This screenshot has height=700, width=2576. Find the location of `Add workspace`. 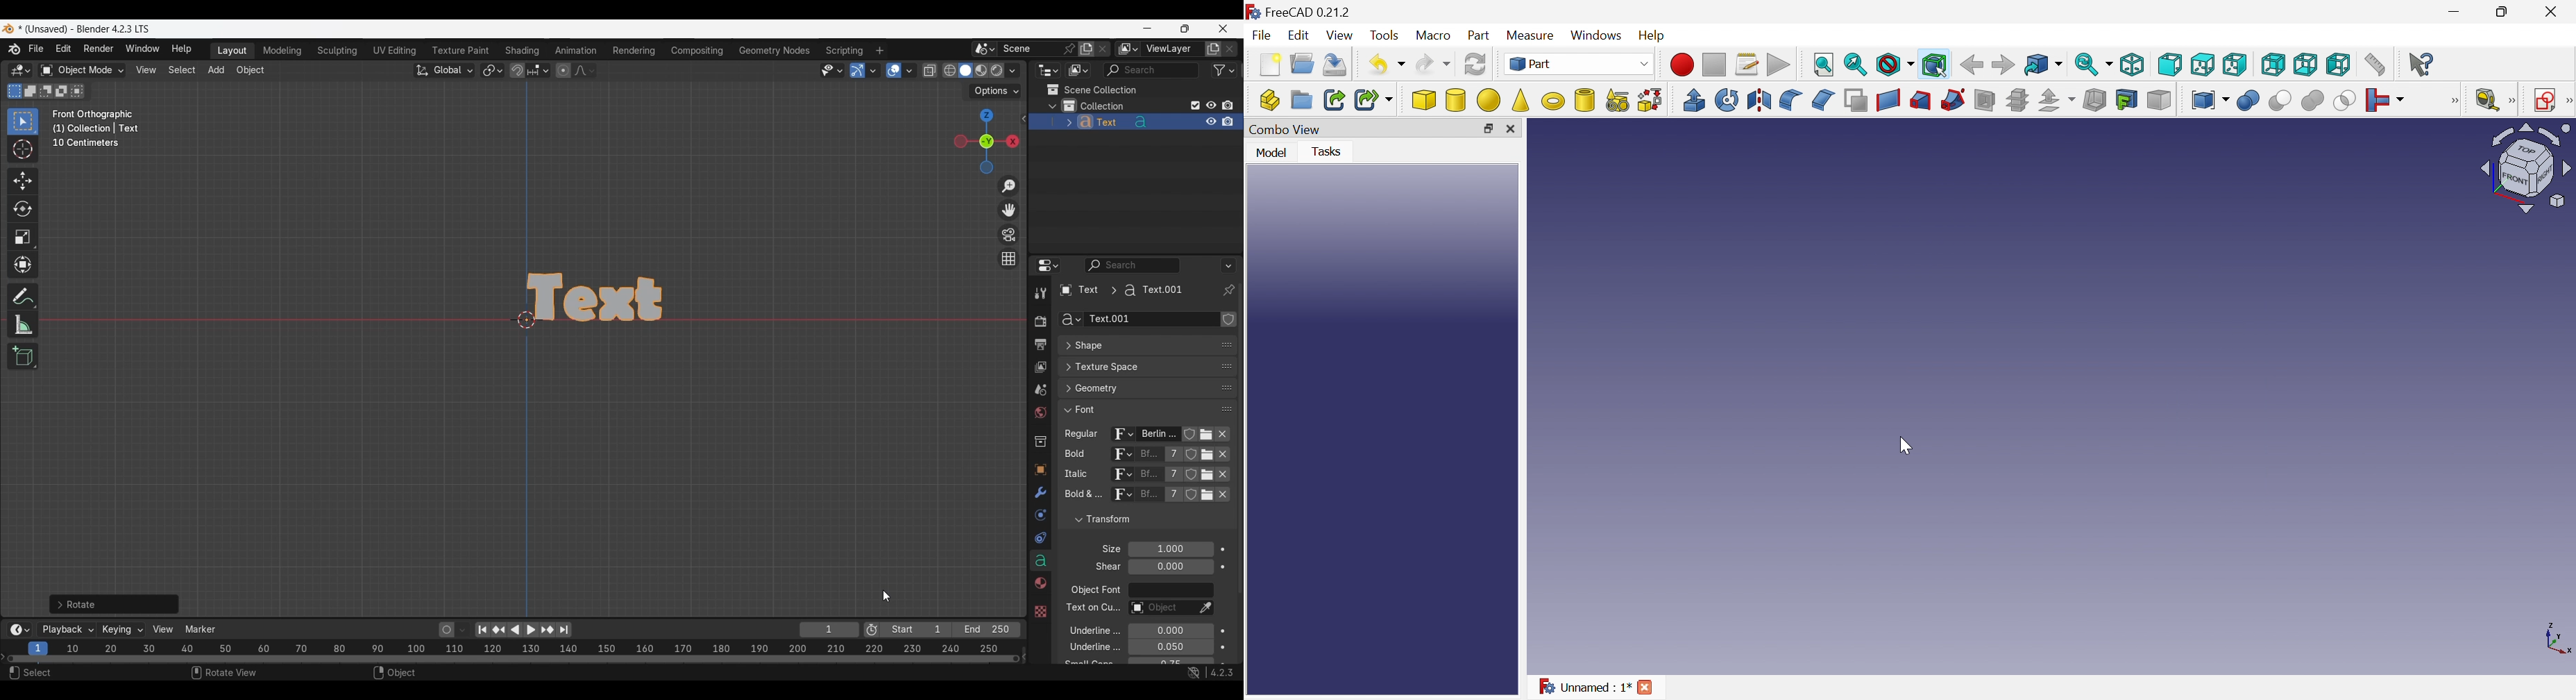

Add workspace is located at coordinates (879, 51).